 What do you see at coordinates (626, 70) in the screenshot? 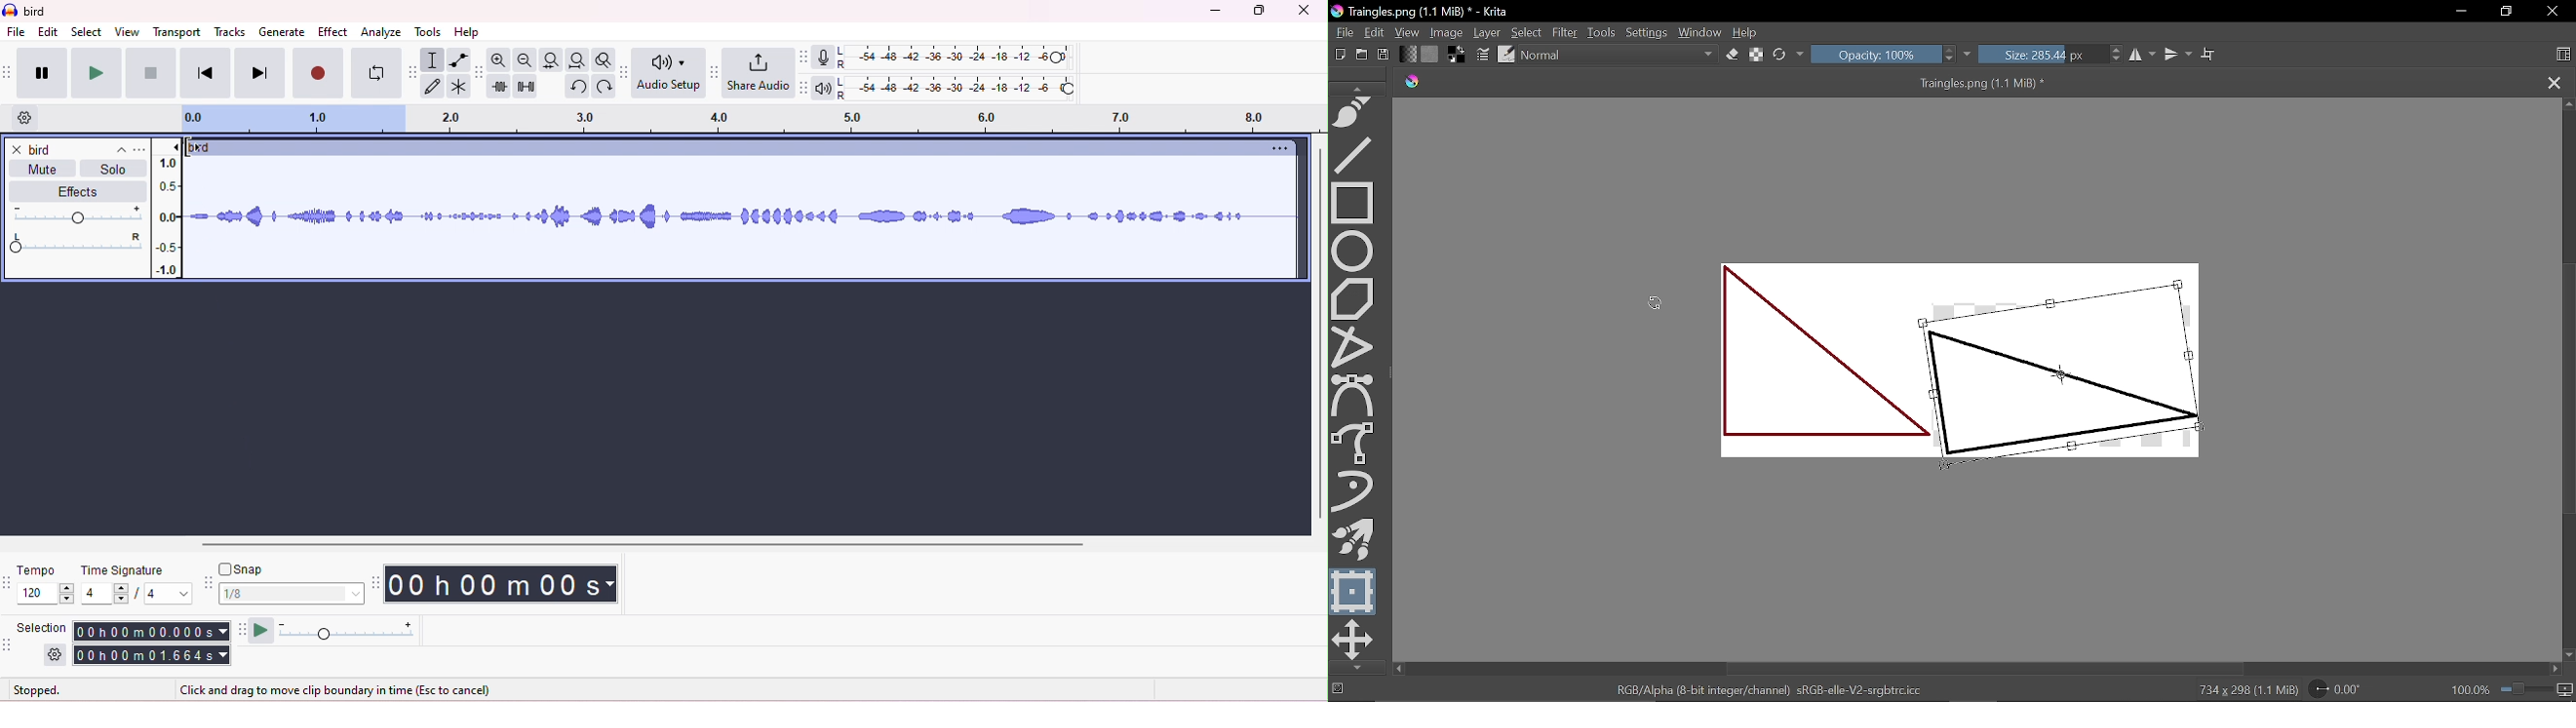
I see `audio set up tool bar` at bounding box center [626, 70].